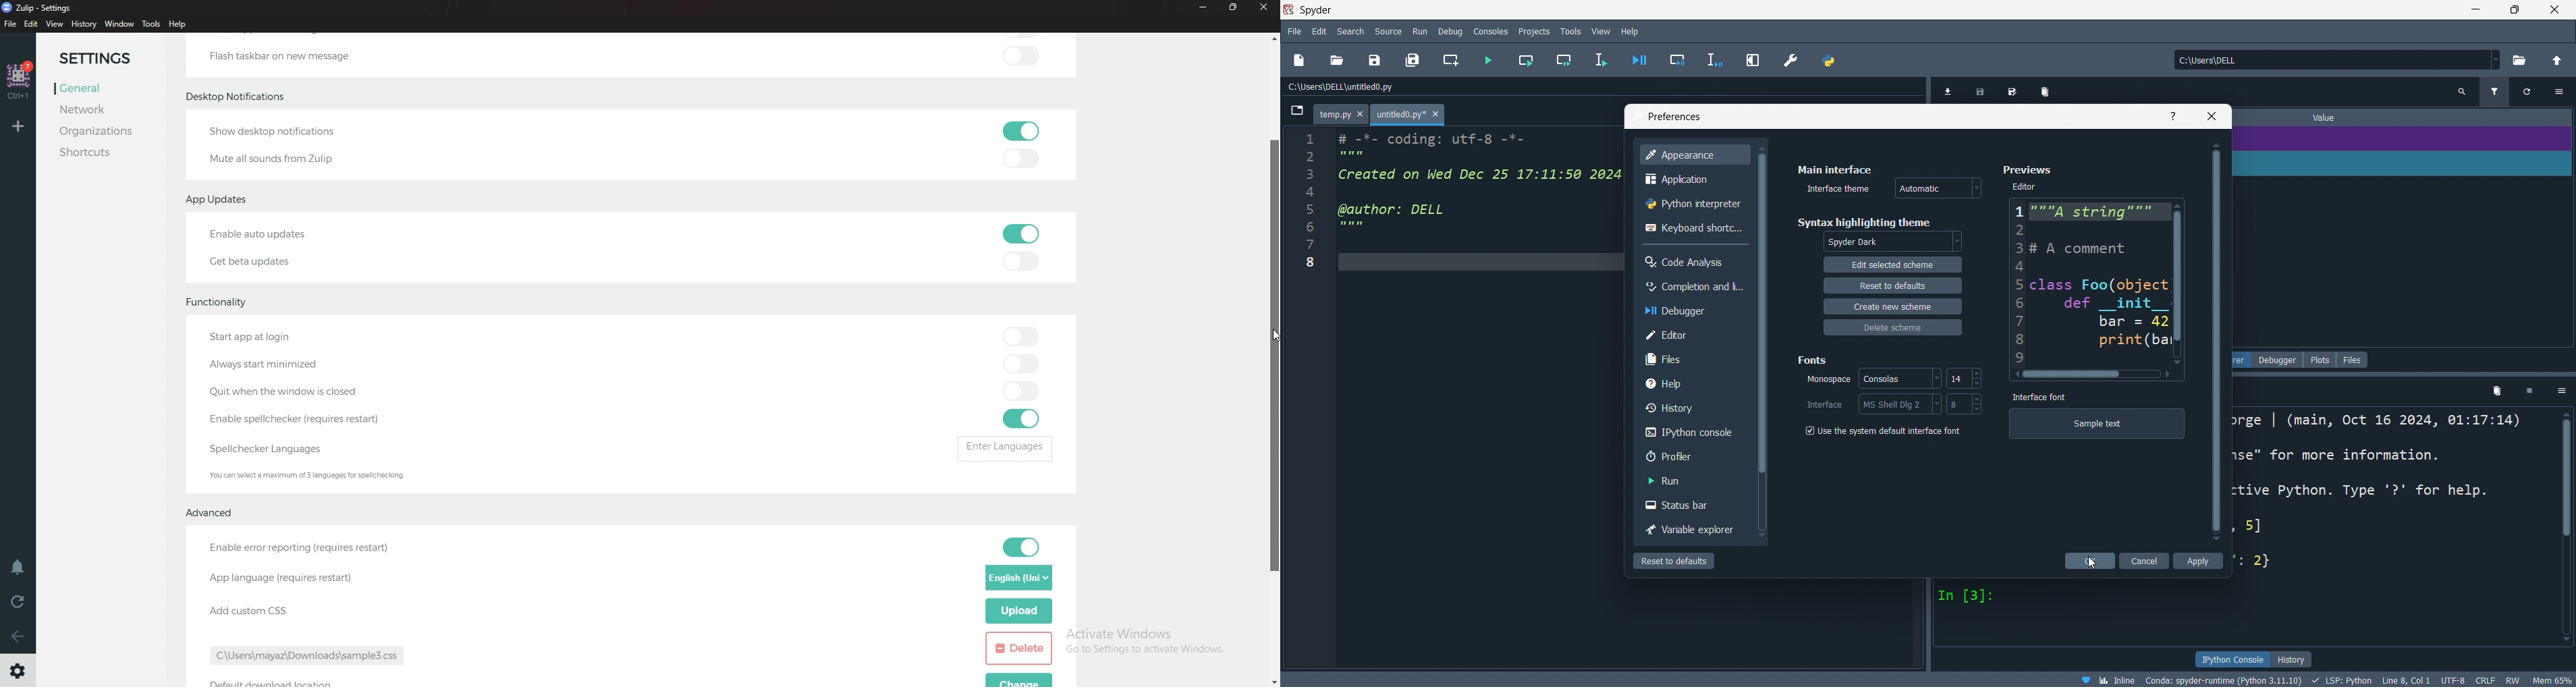  What do you see at coordinates (2519, 60) in the screenshot?
I see `select directory` at bounding box center [2519, 60].